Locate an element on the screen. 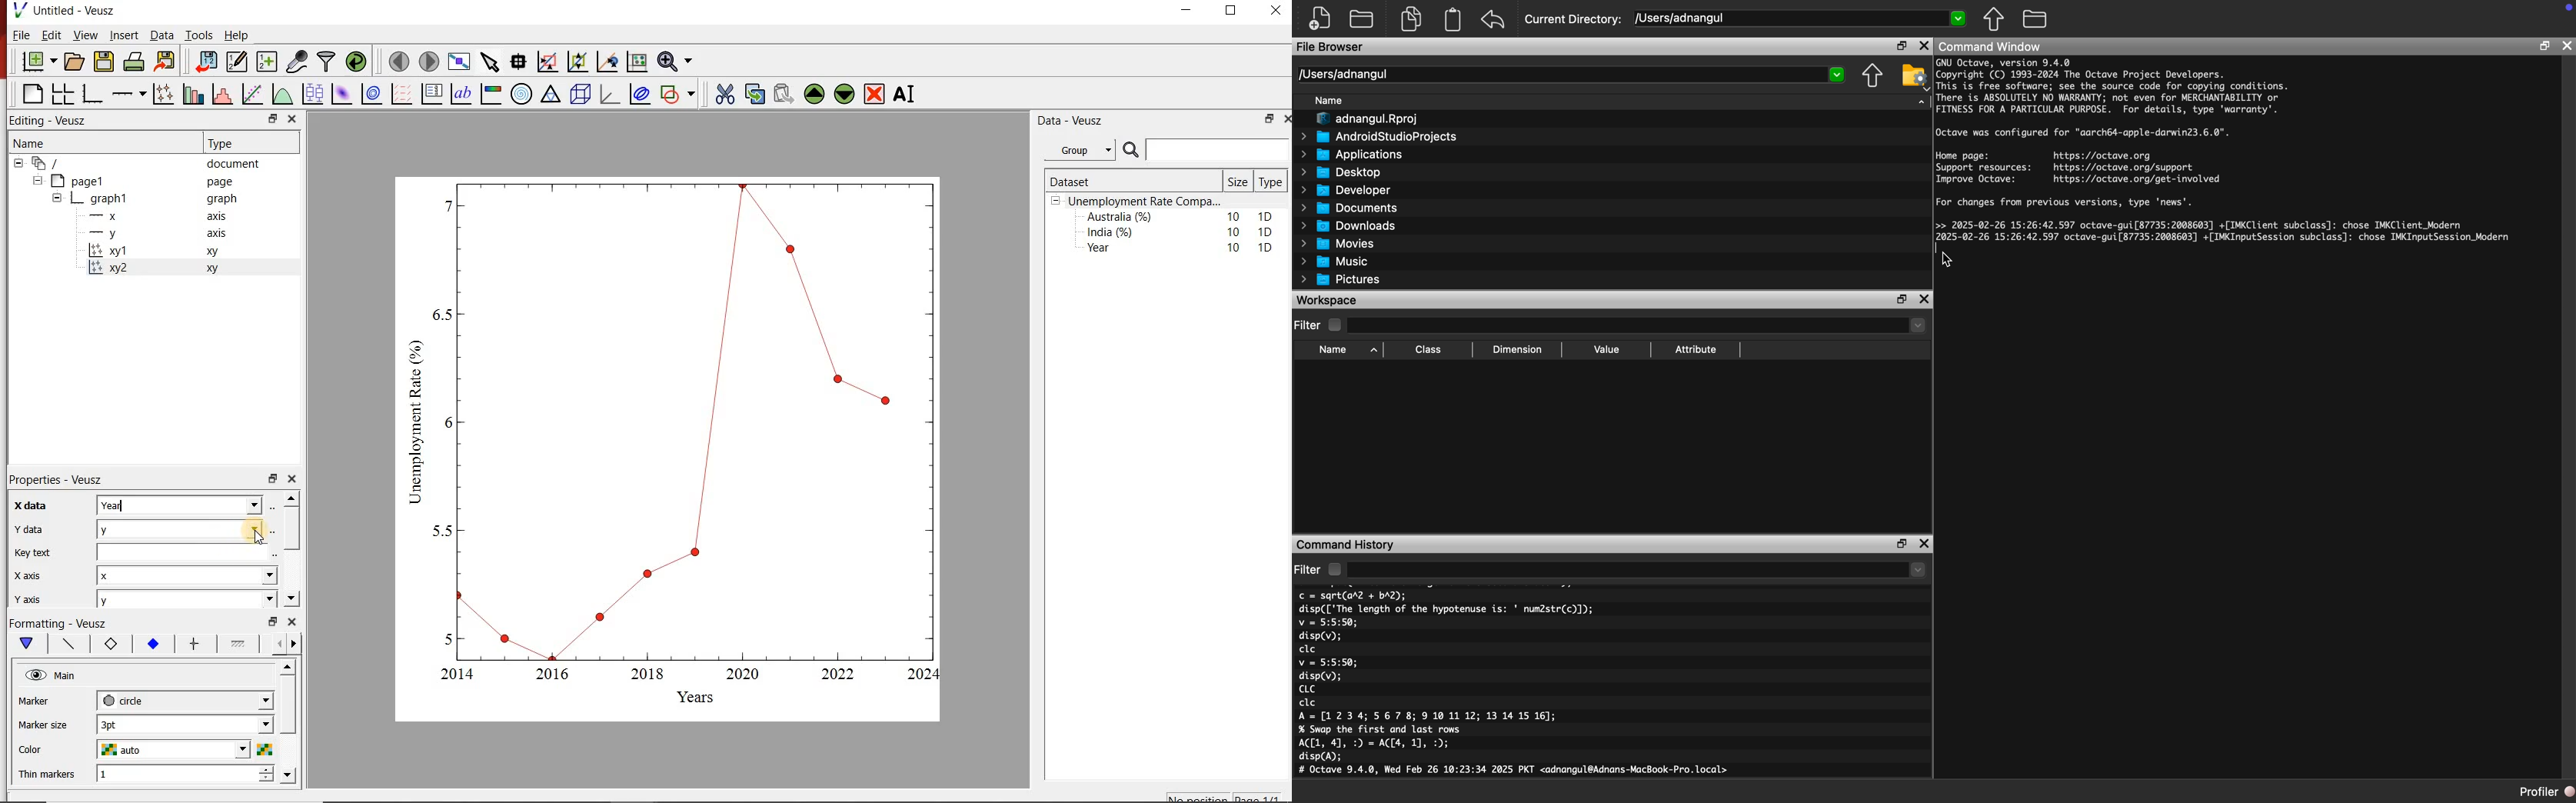 The width and height of the screenshot is (2576, 812). collapse is located at coordinates (56, 200).